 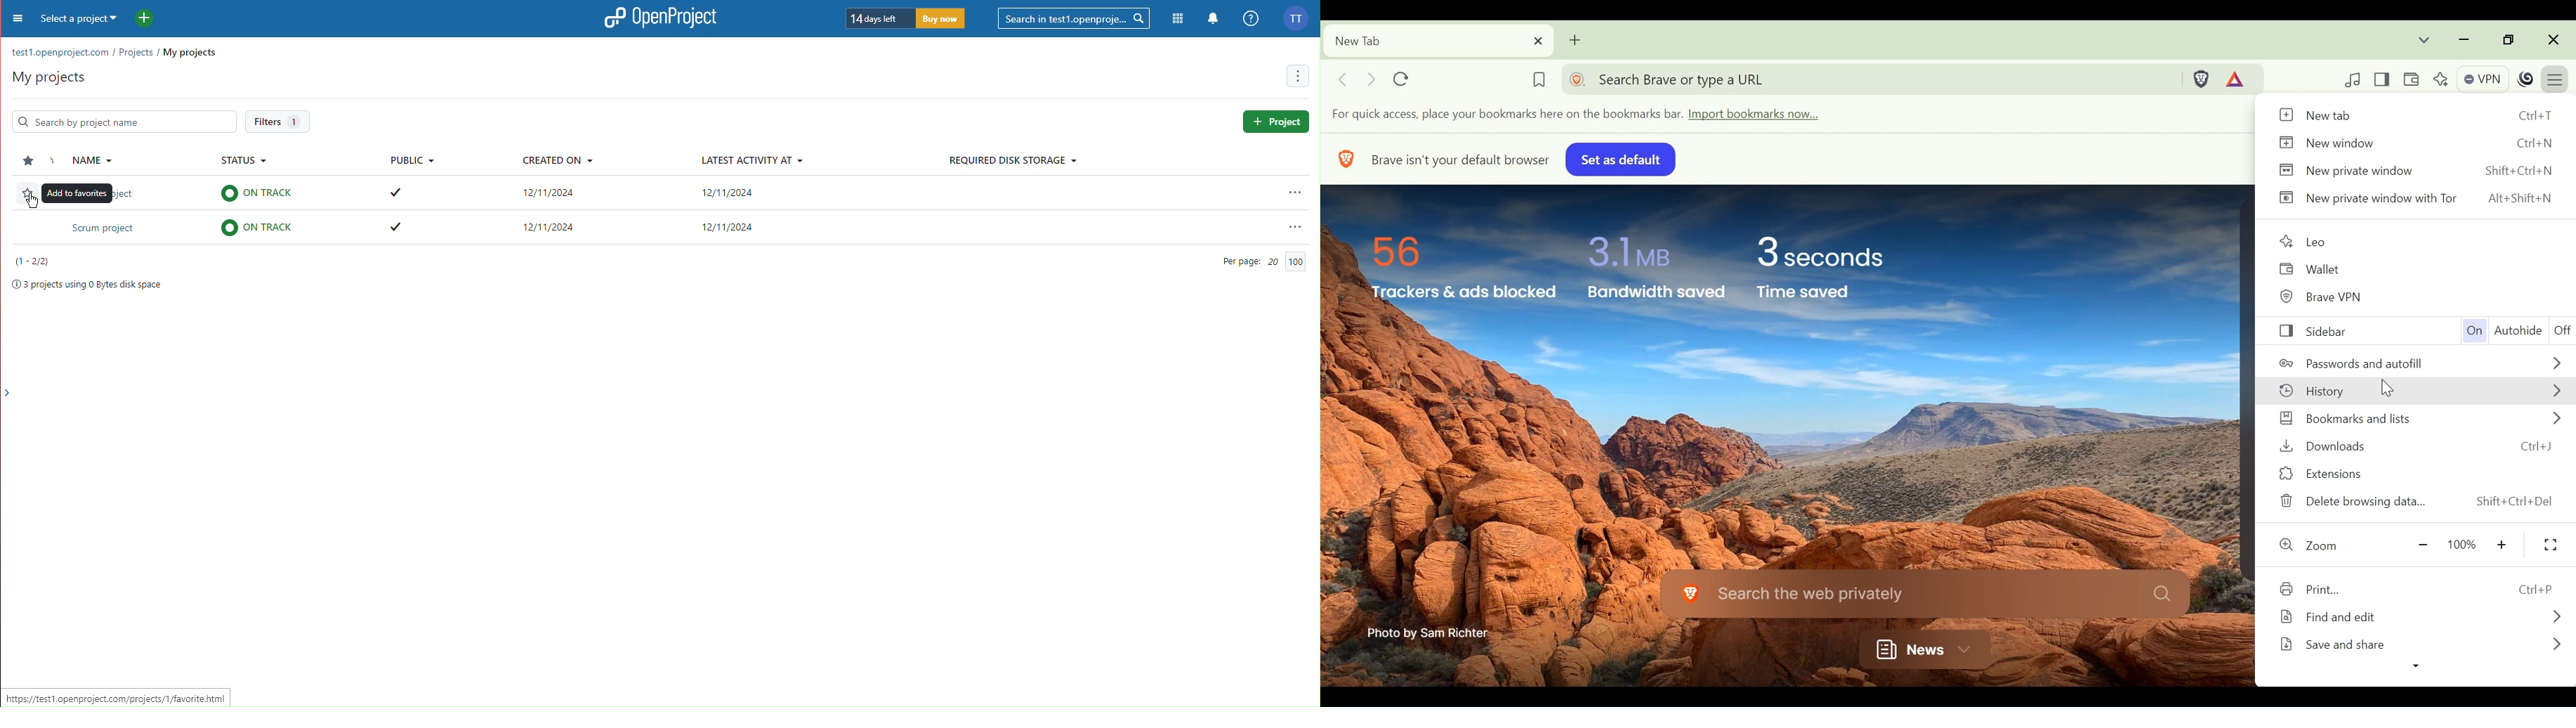 What do you see at coordinates (2419, 647) in the screenshot?
I see `Save and share` at bounding box center [2419, 647].